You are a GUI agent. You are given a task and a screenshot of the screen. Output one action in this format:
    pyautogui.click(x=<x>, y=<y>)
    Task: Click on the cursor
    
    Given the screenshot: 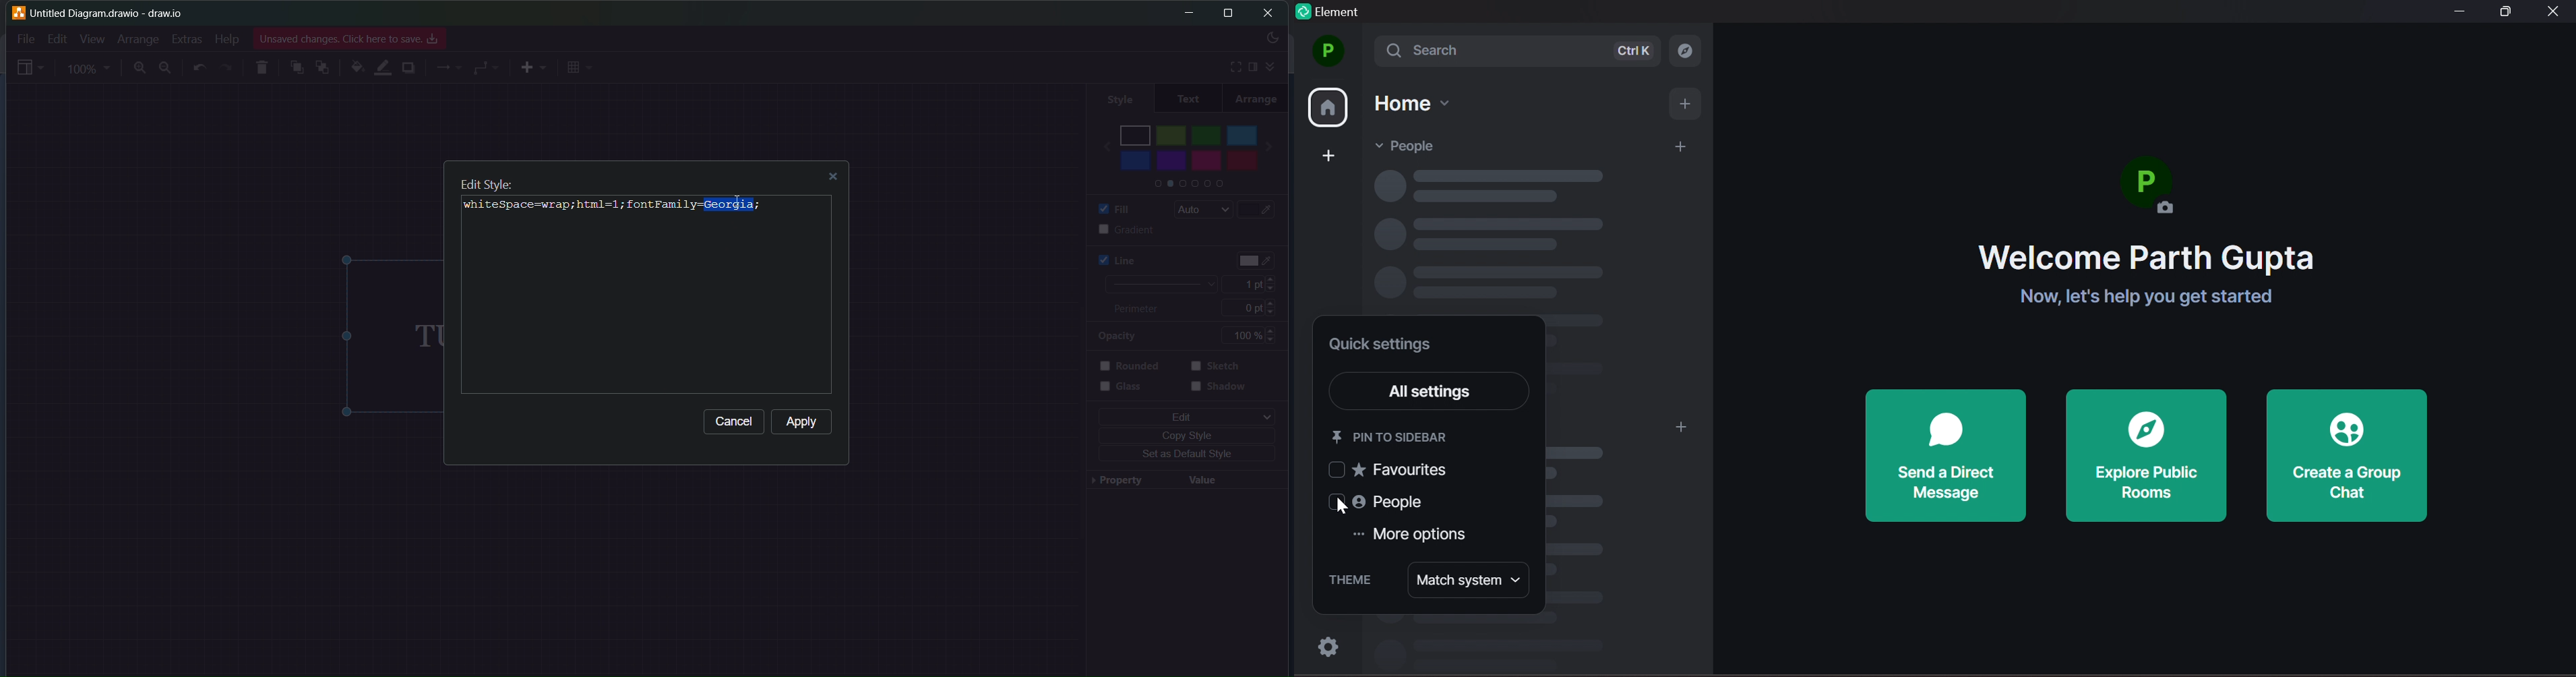 What is the action you would take?
    pyautogui.click(x=1341, y=510)
    